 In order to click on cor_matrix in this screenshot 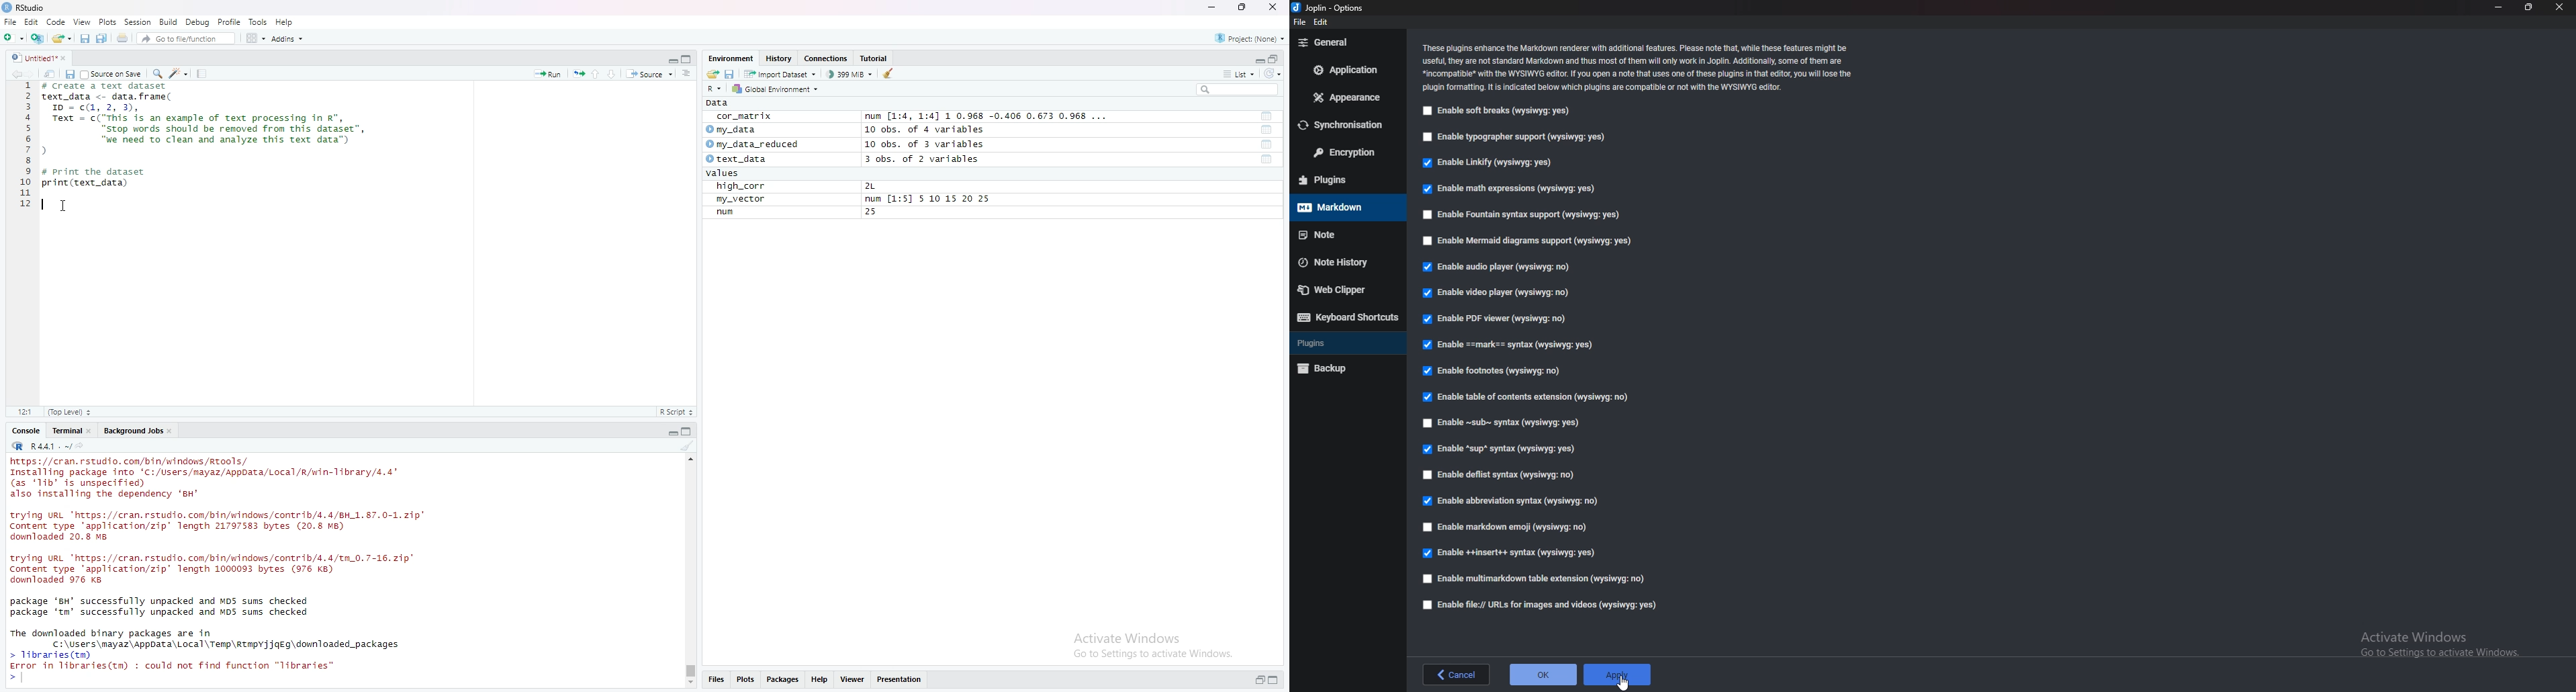, I will do `click(743, 116)`.